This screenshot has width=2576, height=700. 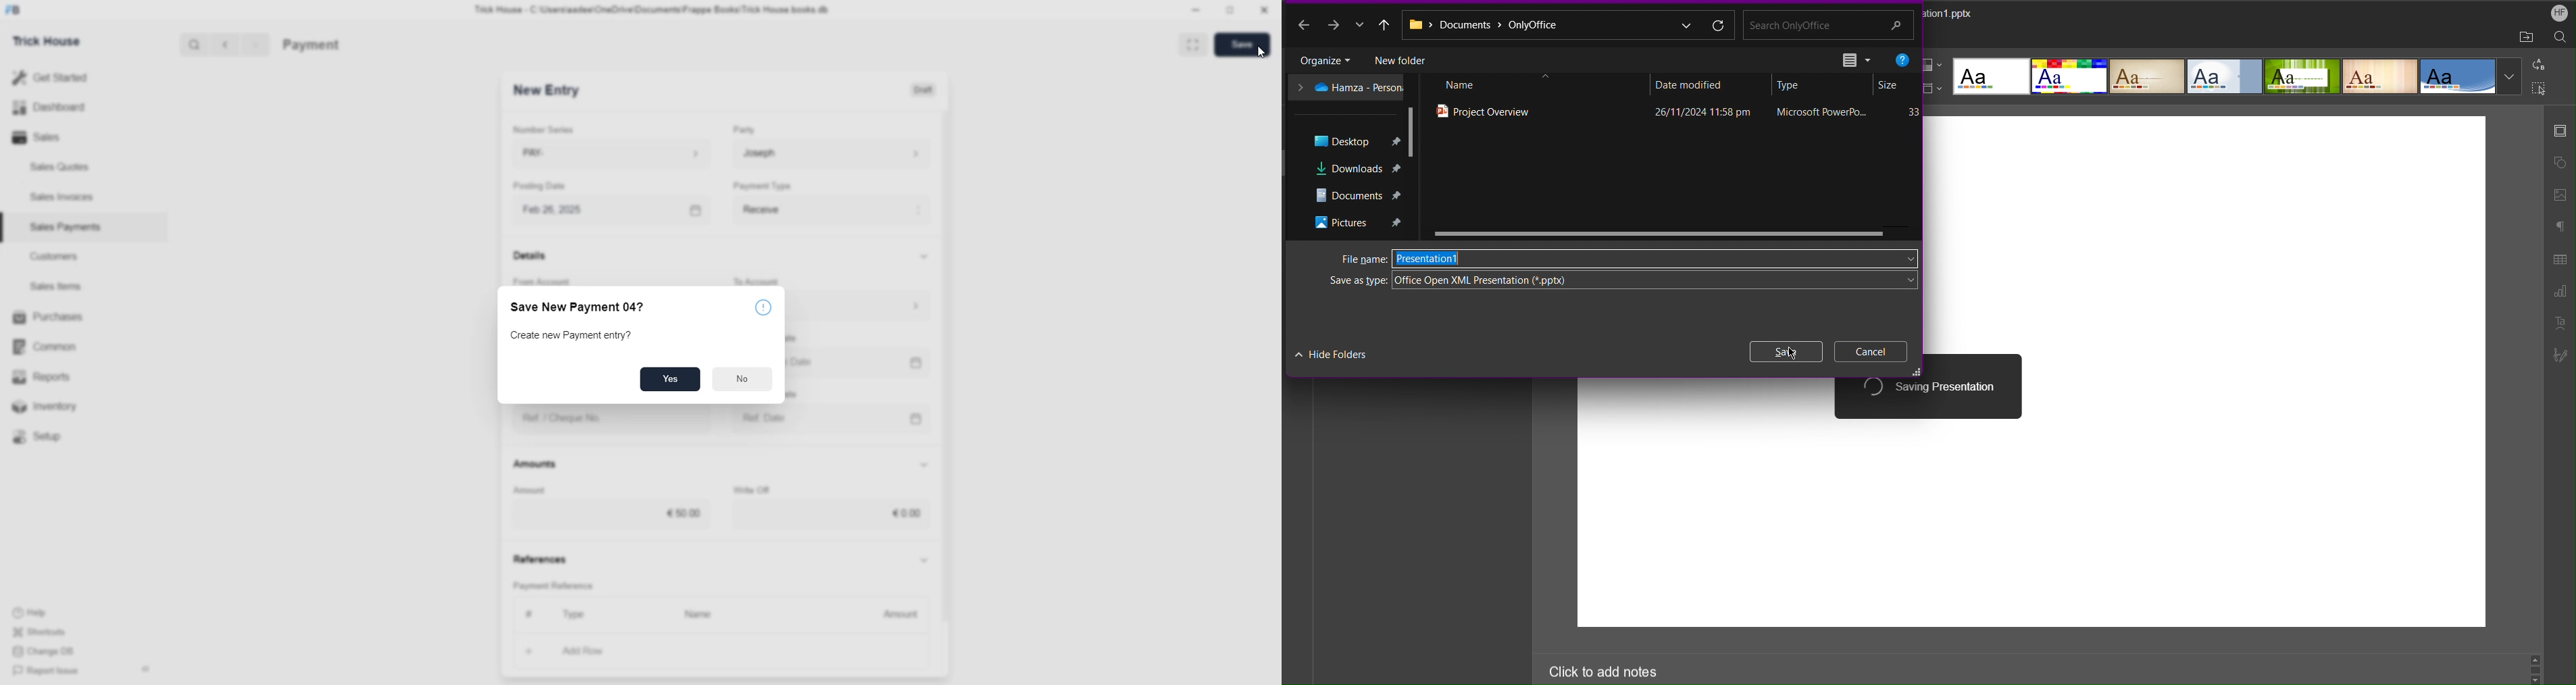 I want to click on Downloads, so click(x=1356, y=169).